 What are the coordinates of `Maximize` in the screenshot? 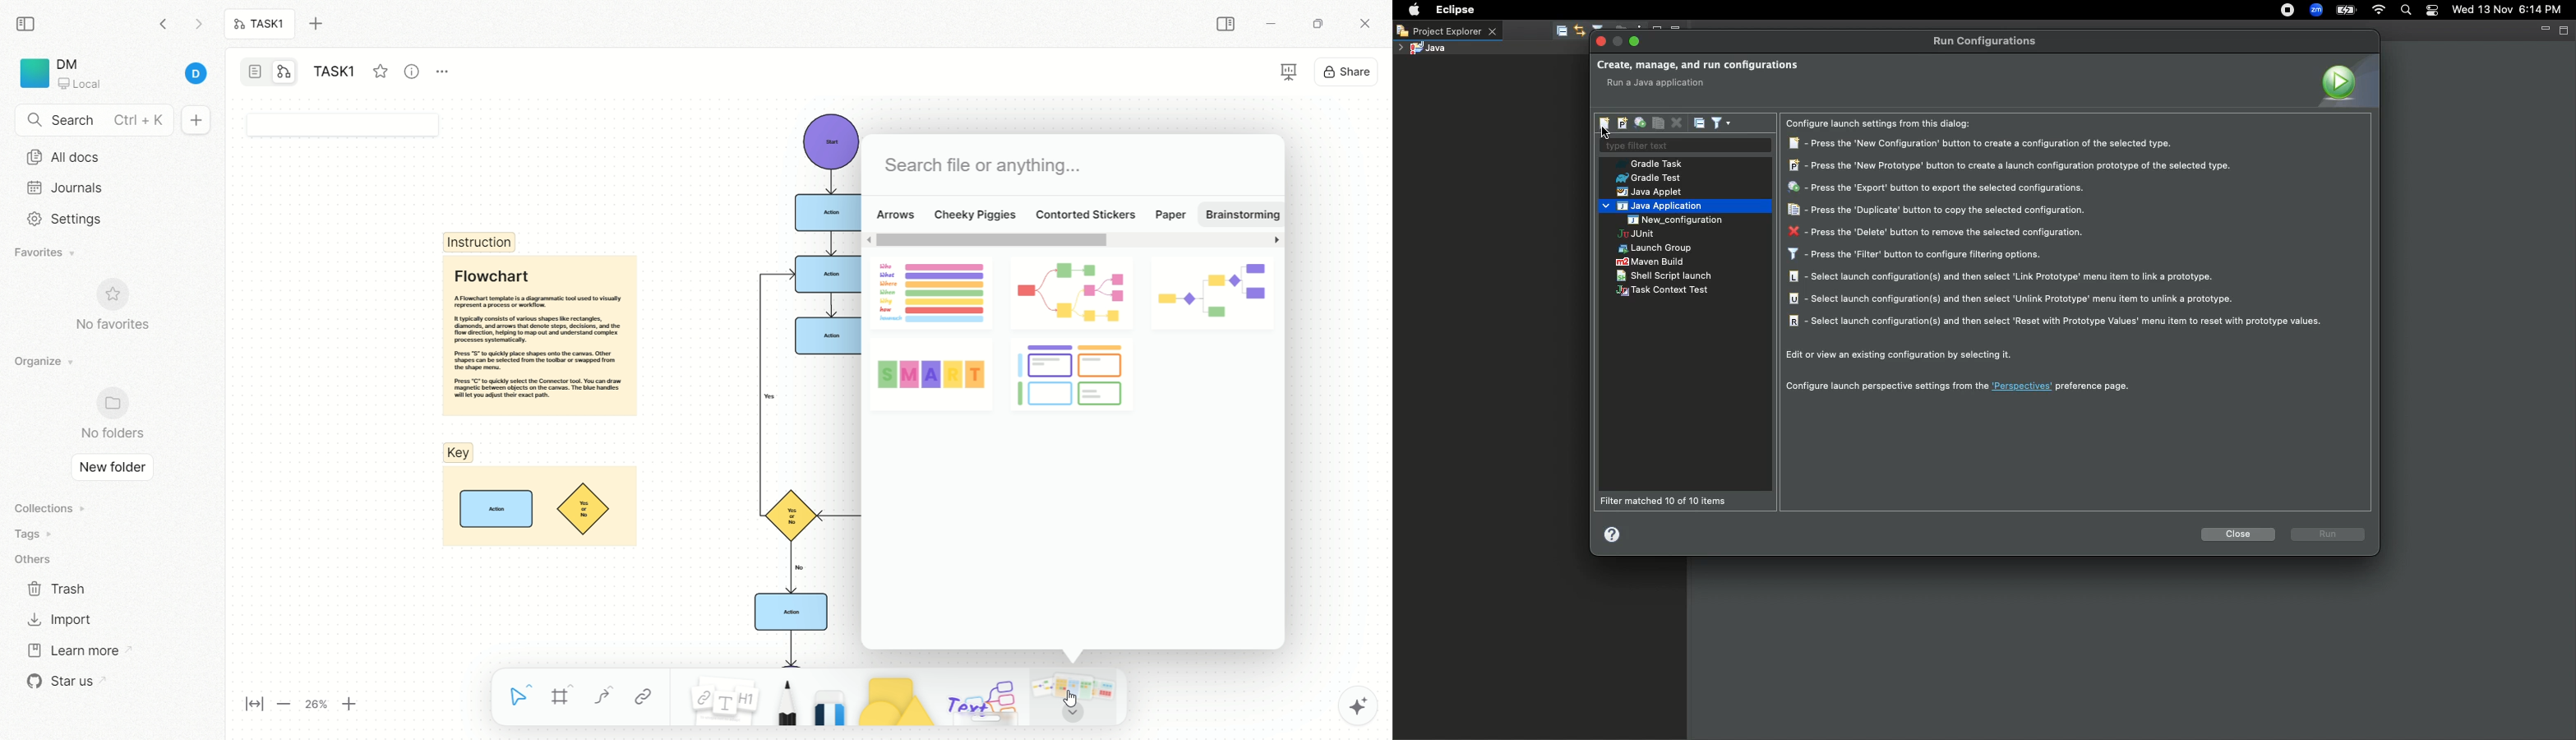 It's located at (1636, 41).